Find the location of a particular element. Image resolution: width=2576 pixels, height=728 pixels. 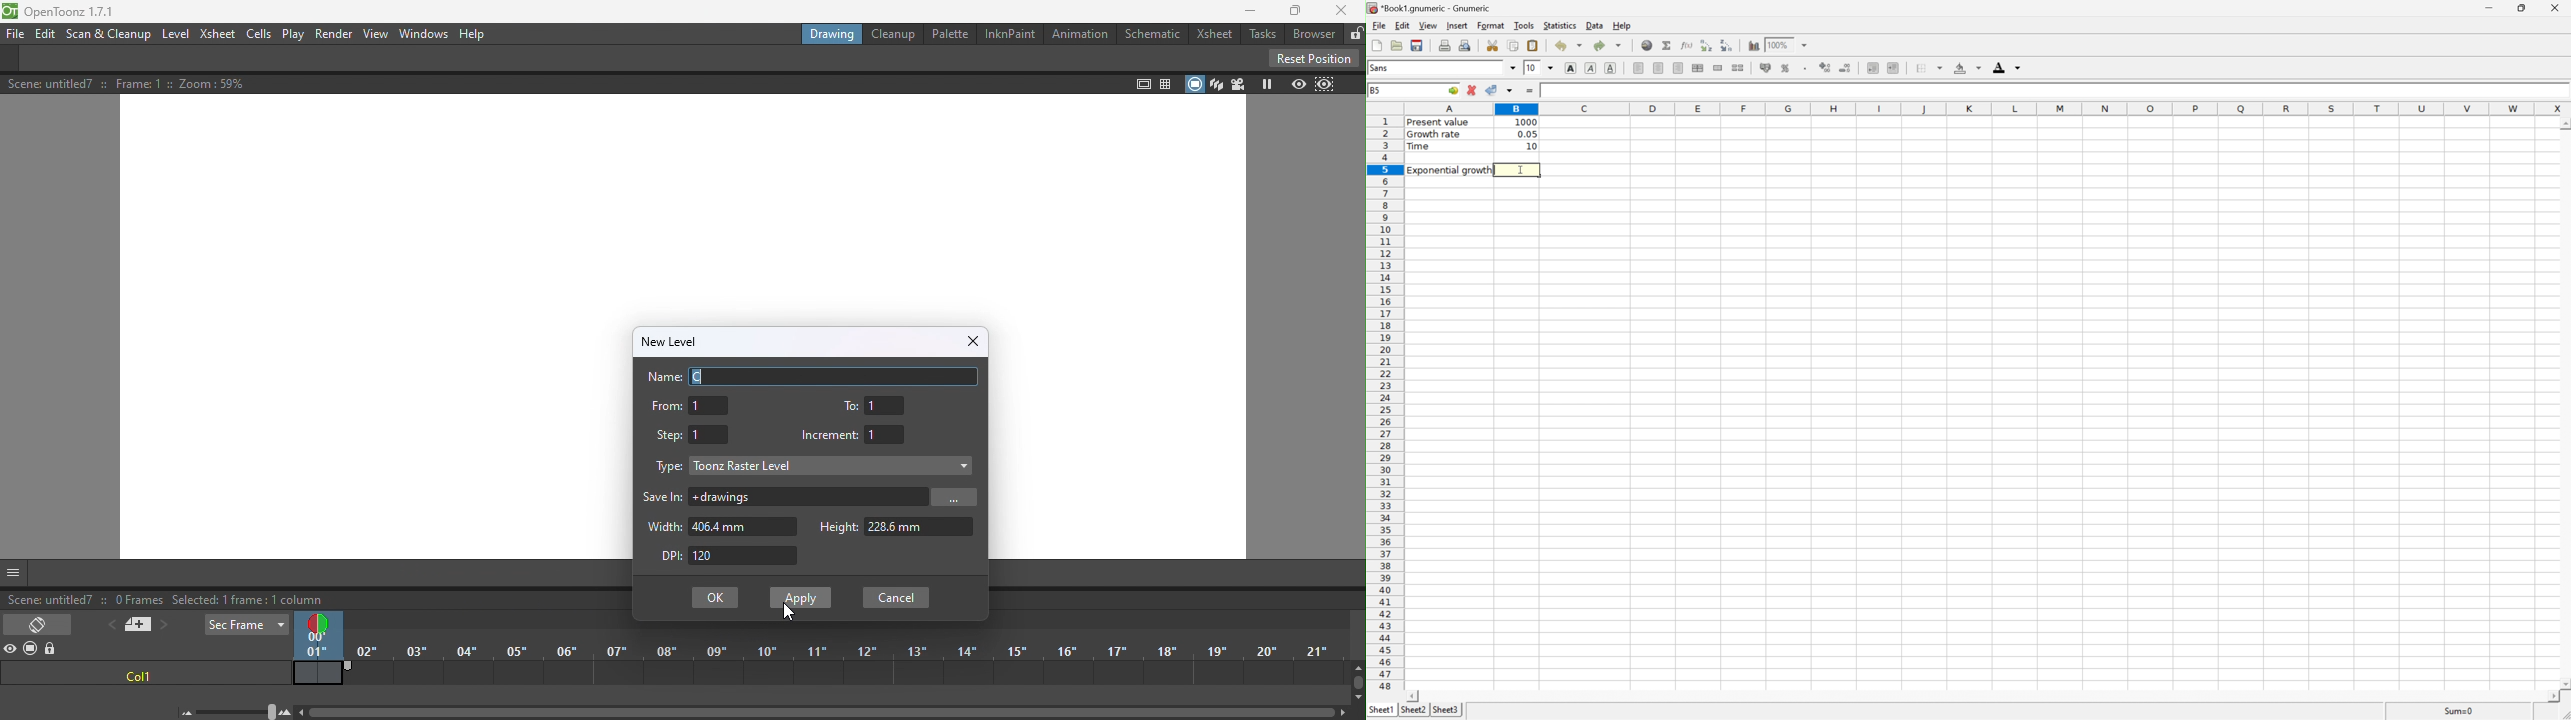

Print preview is located at coordinates (1466, 46).